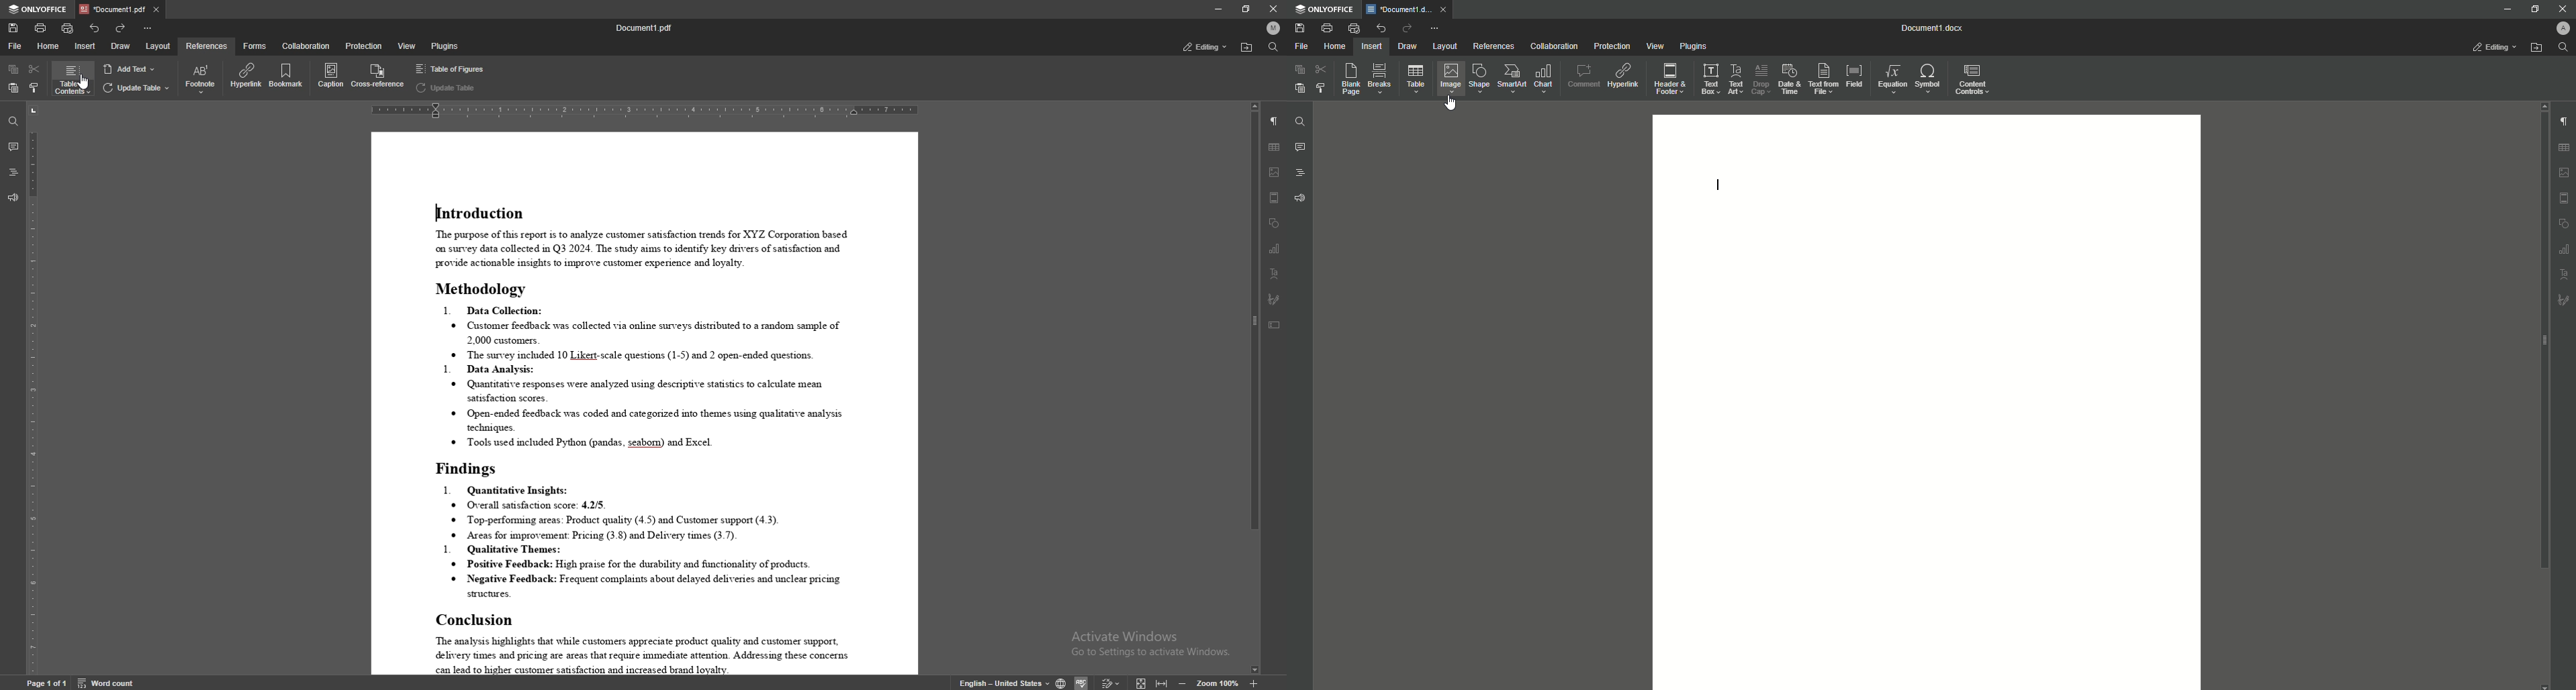  What do you see at coordinates (445, 47) in the screenshot?
I see `plugins` at bounding box center [445, 47].